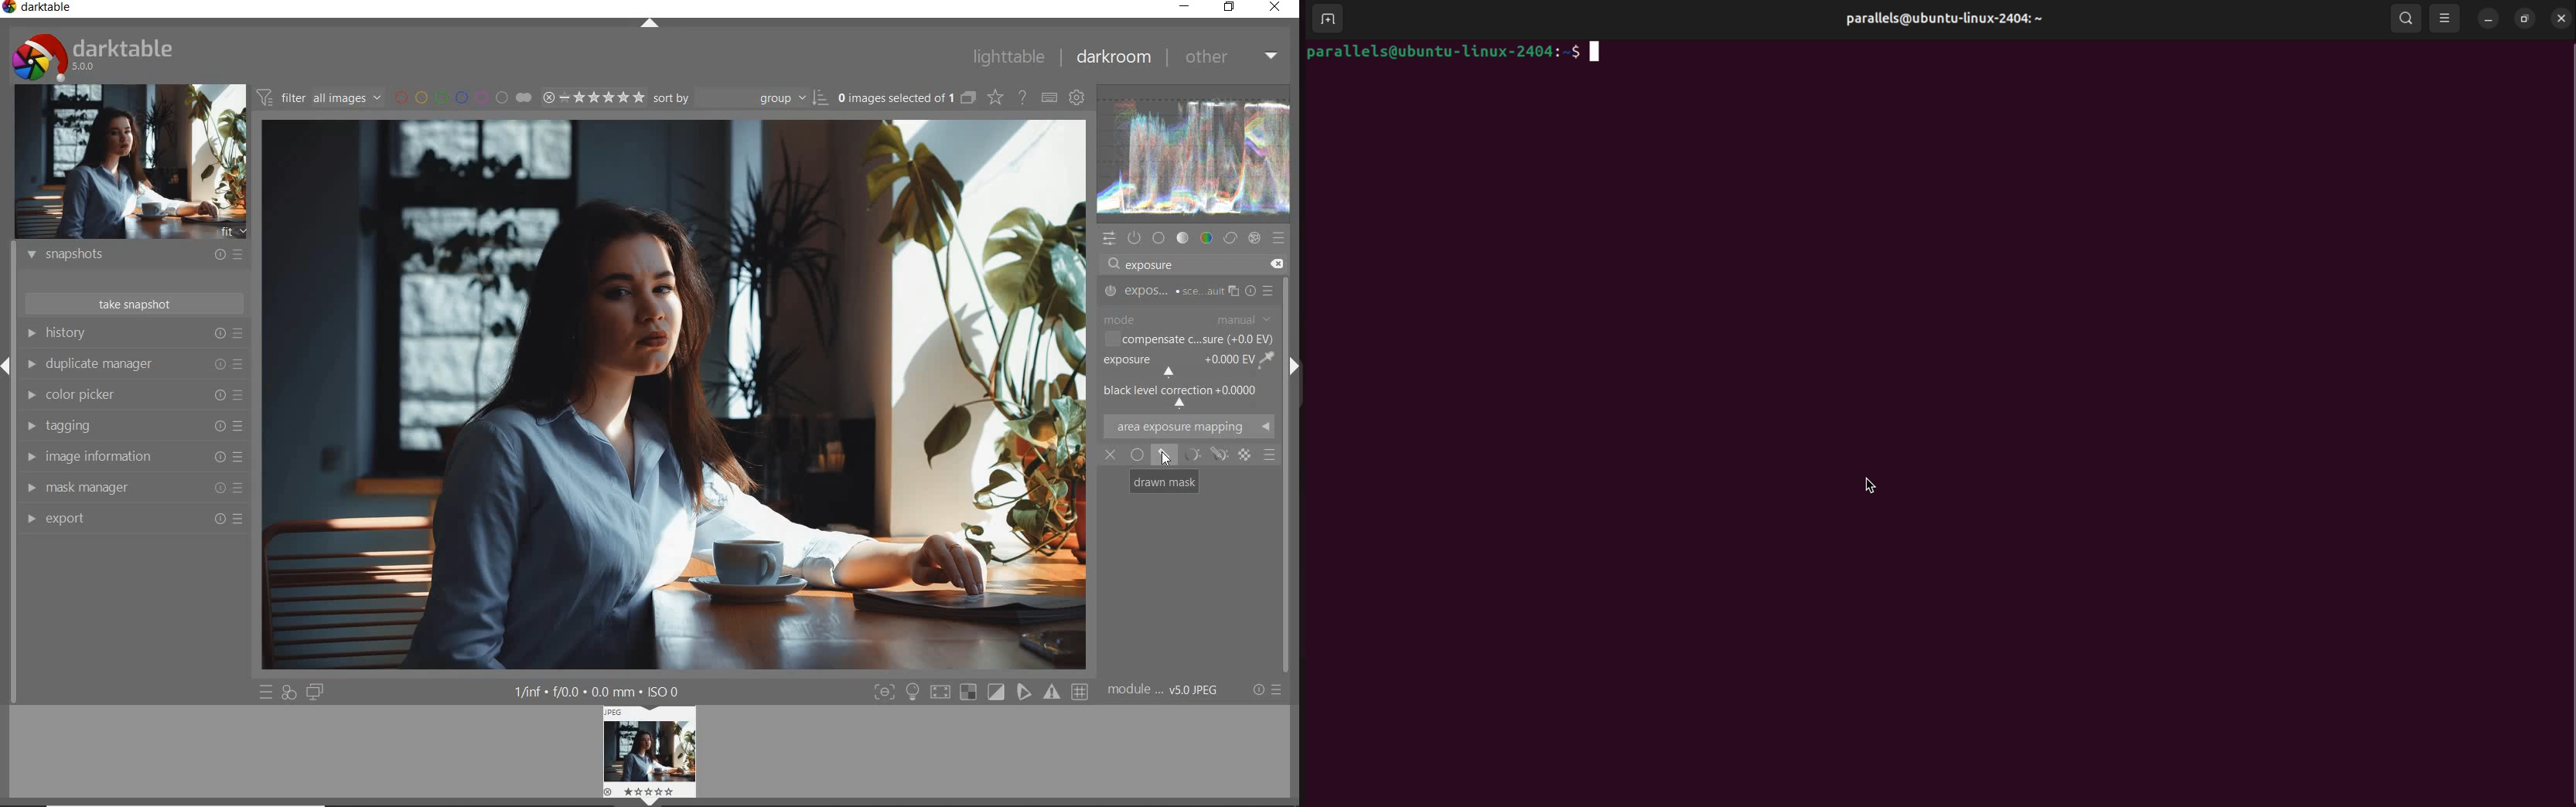 The width and height of the screenshot is (2576, 812). I want to click on image information, so click(136, 455).